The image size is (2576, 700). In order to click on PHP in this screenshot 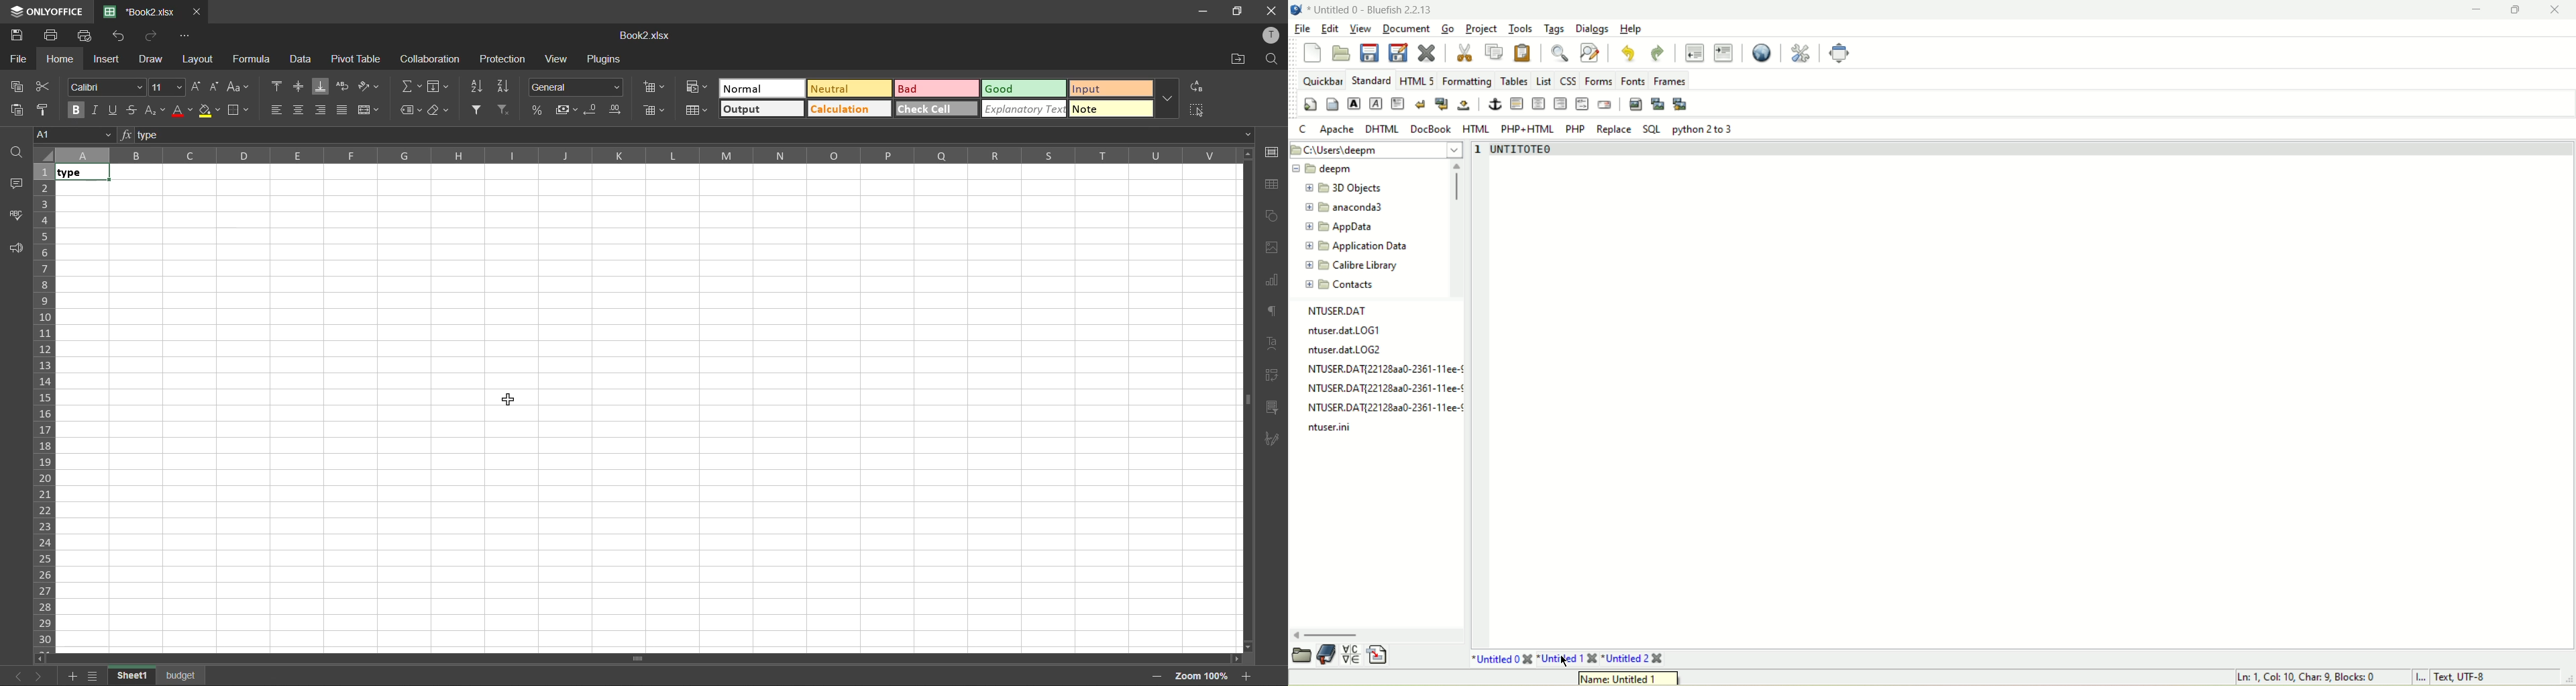, I will do `click(1574, 128)`.